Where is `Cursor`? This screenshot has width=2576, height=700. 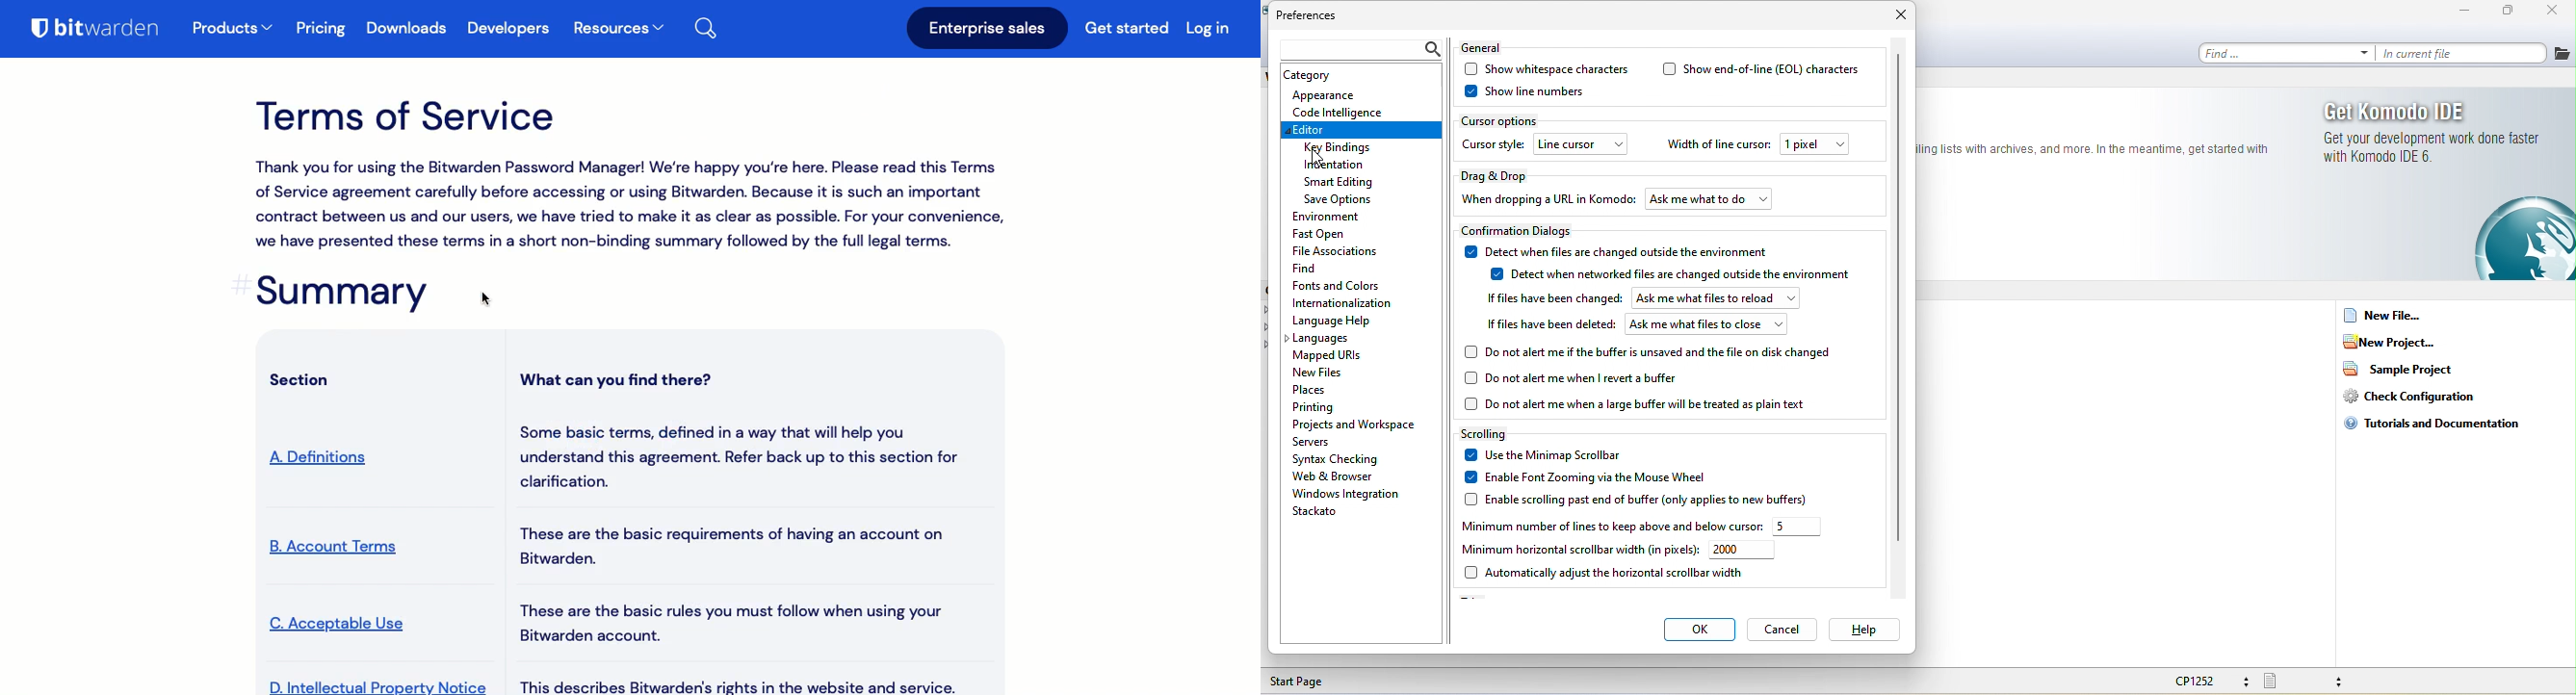
Cursor is located at coordinates (492, 301).